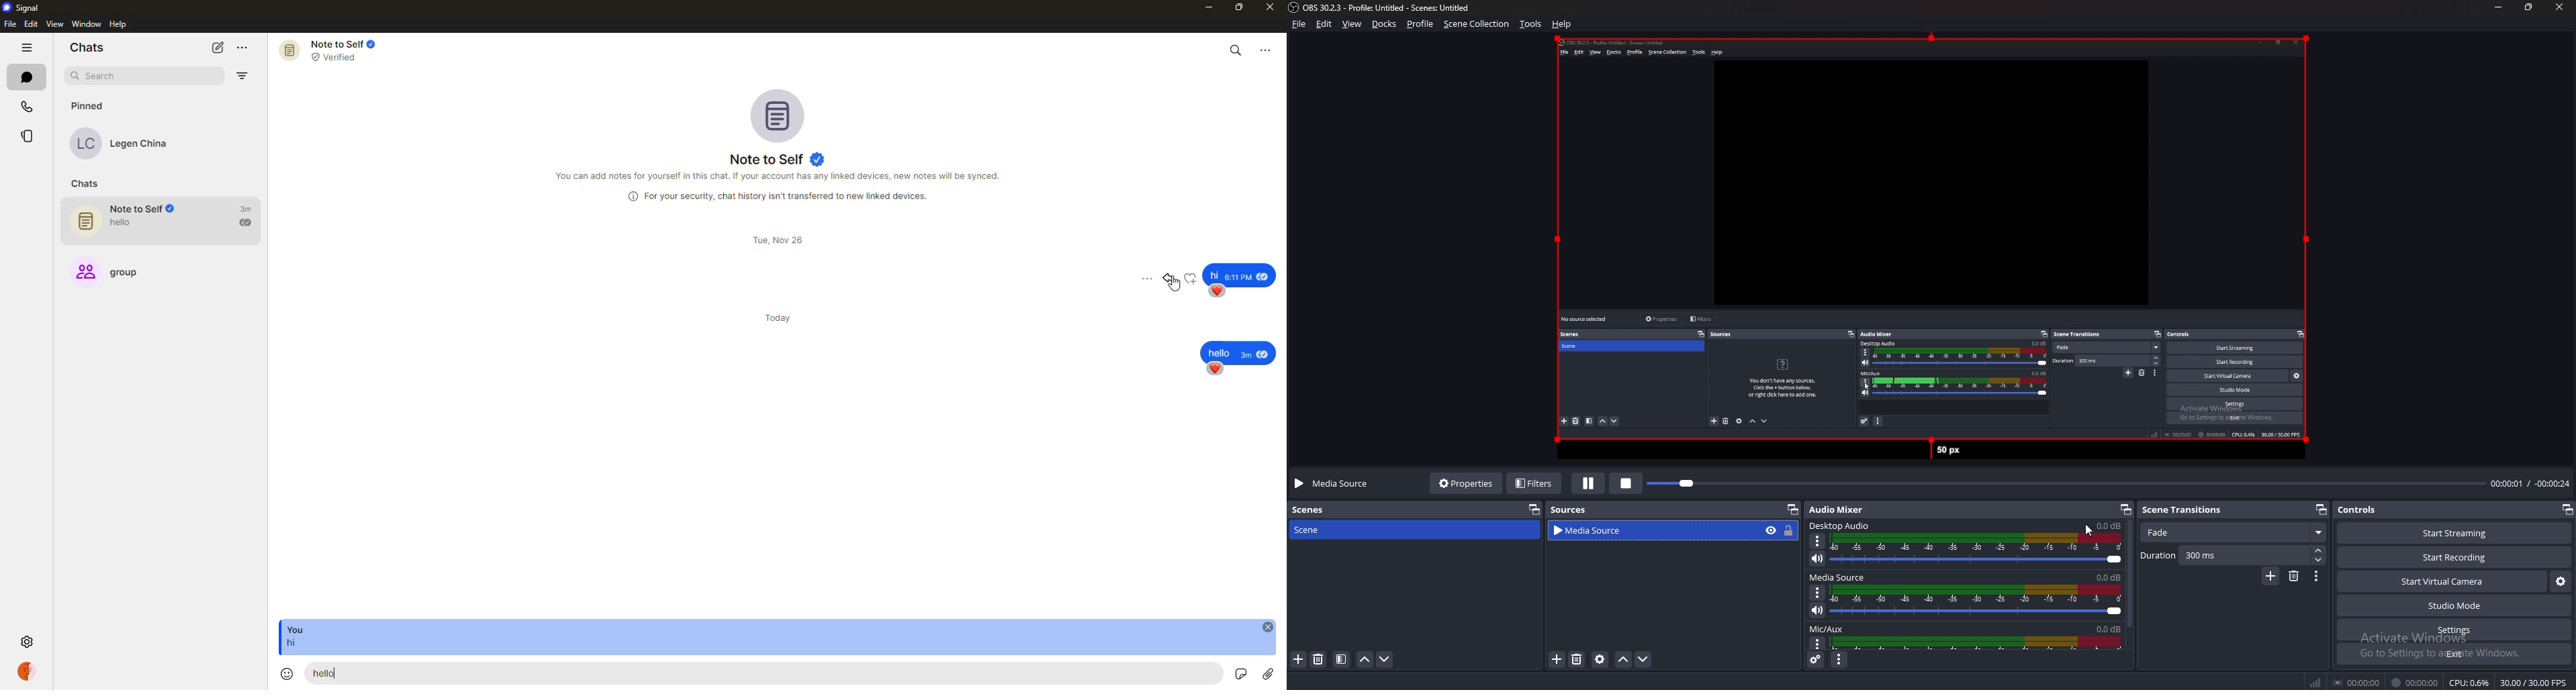 Image resolution: width=2576 pixels, height=700 pixels. I want to click on settings, so click(2452, 630).